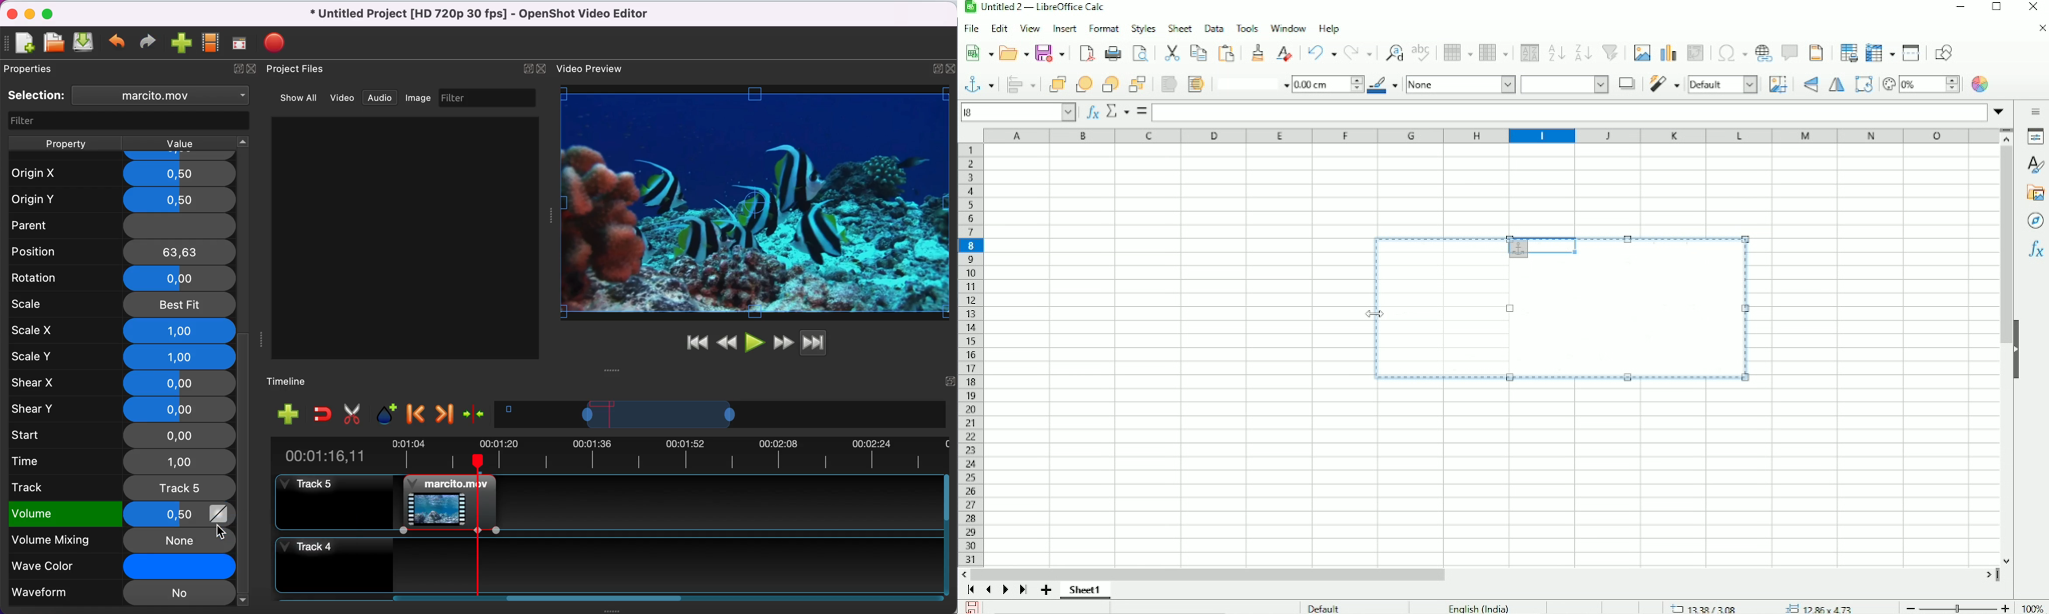  Describe the element at coordinates (1198, 52) in the screenshot. I see `Copy` at that location.